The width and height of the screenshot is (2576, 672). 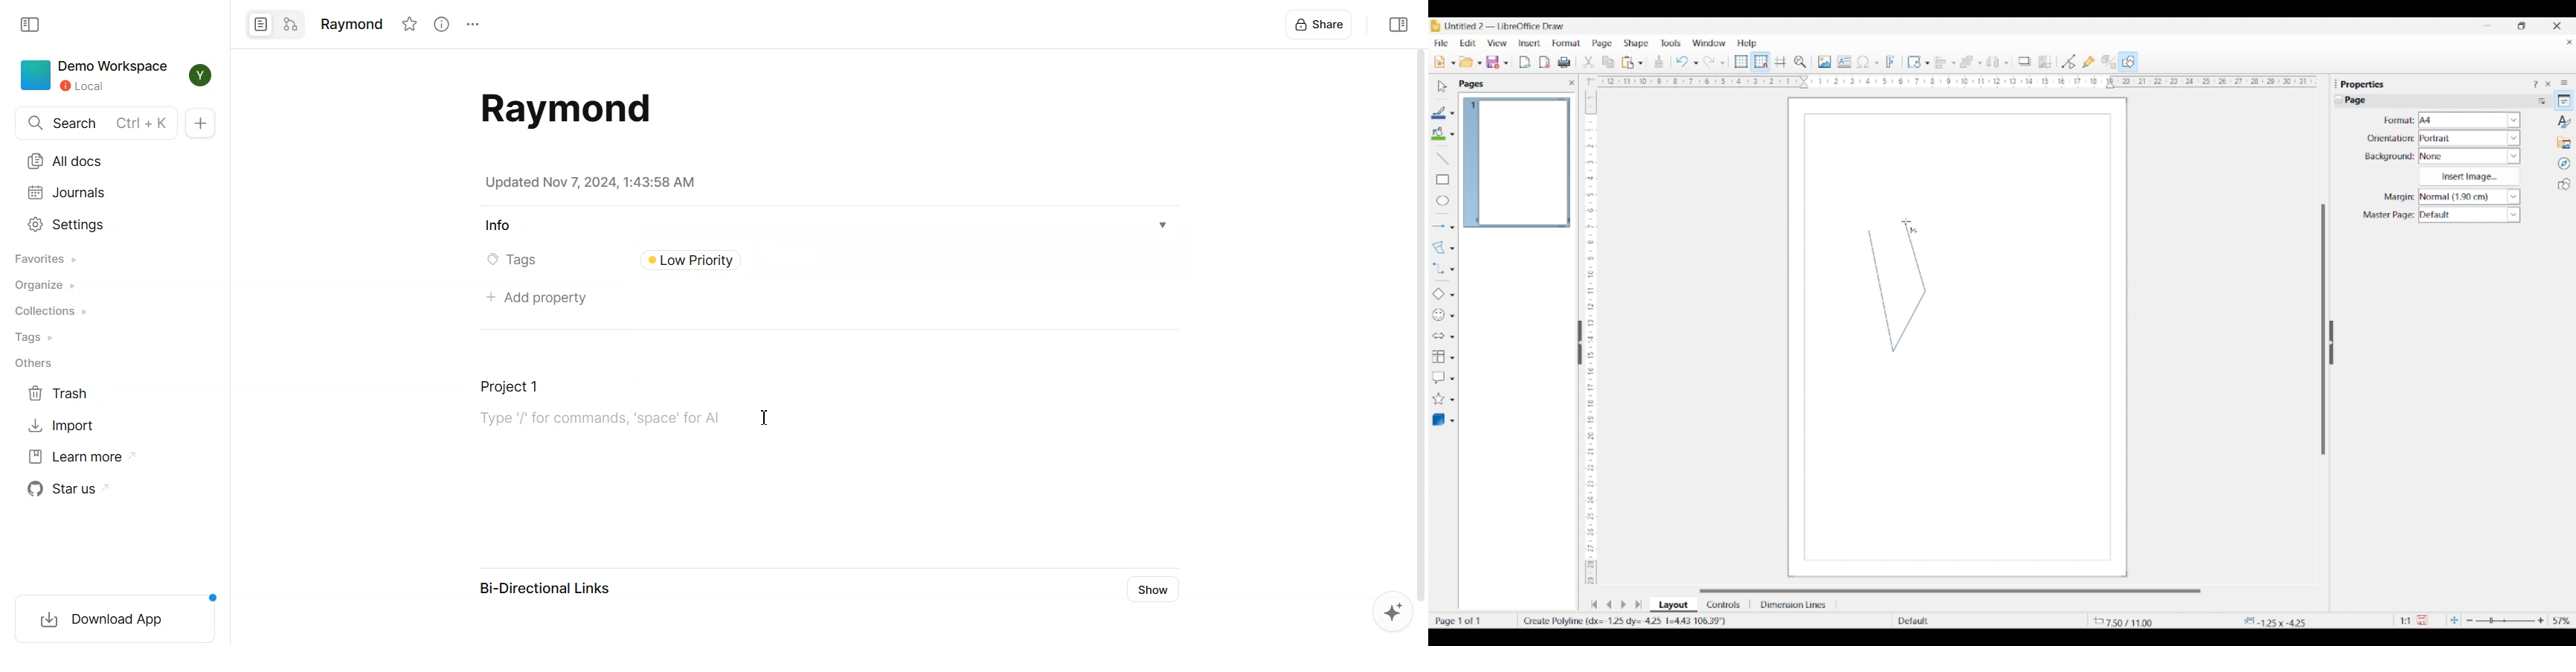 What do you see at coordinates (409, 24) in the screenshot?
I see `Favorite` at bounding box center [409, 24].